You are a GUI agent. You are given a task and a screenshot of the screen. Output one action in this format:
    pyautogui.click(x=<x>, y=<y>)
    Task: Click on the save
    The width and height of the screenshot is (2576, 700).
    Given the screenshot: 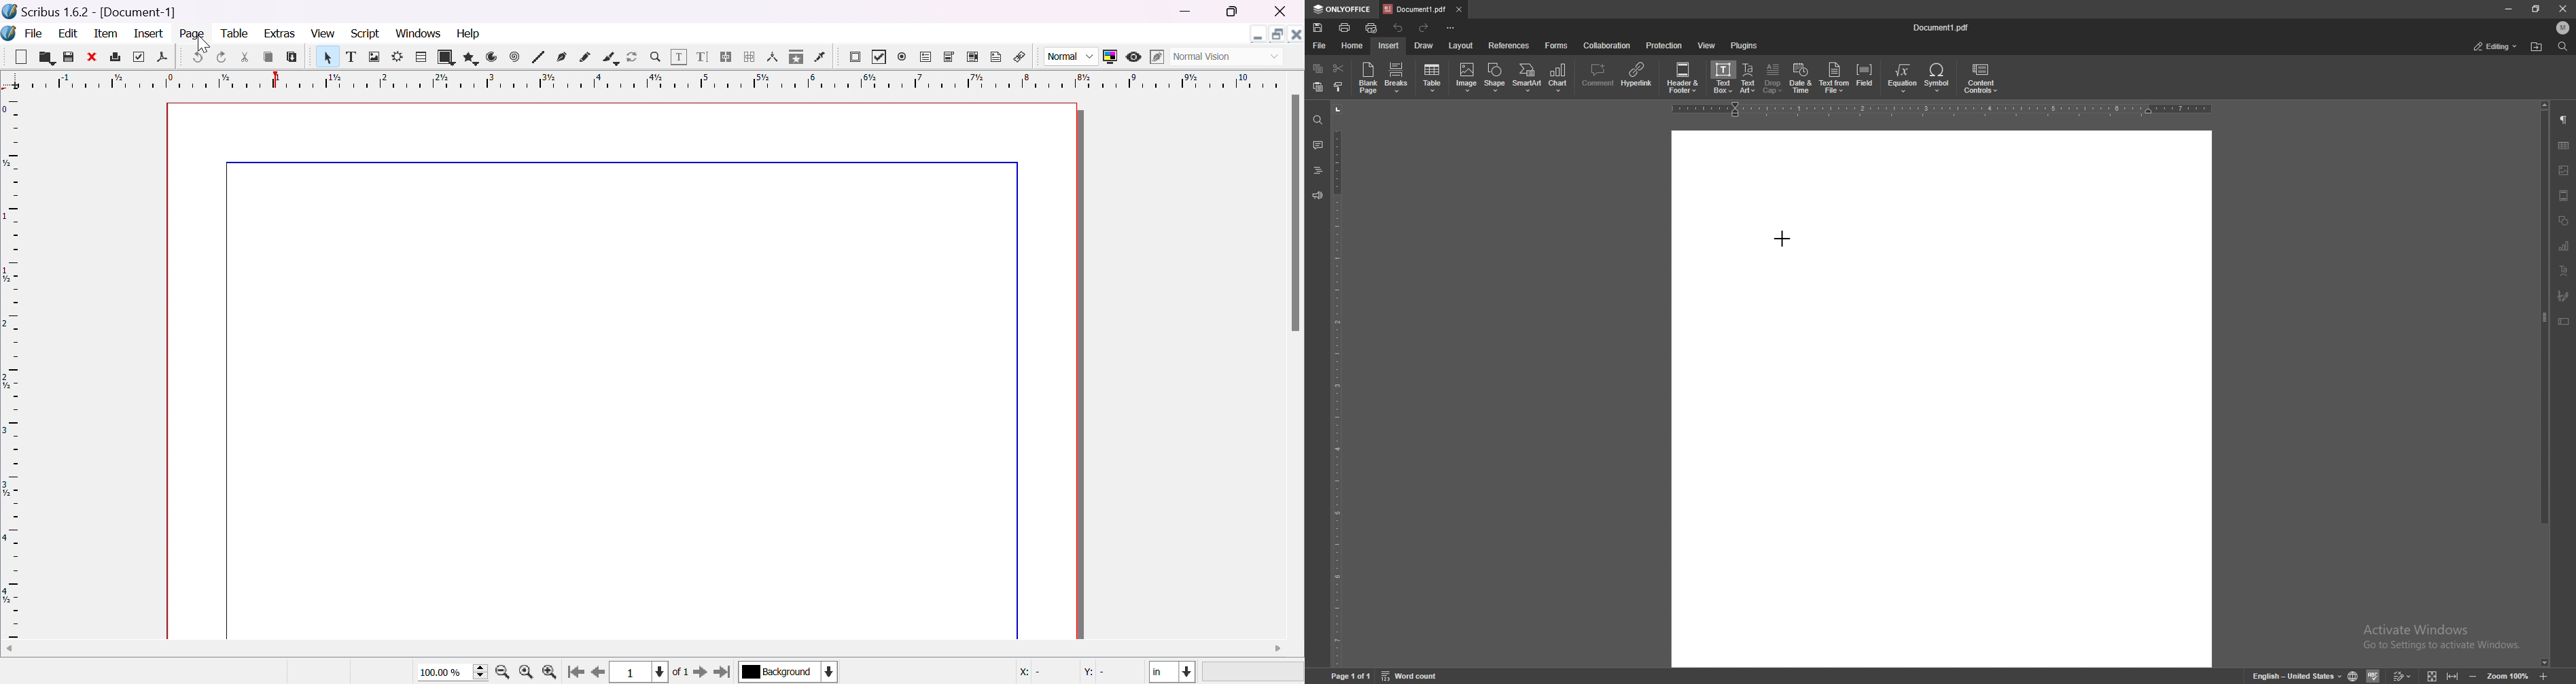 What is the action you would take?
    pyautogui.click(x=67, y=58)
    